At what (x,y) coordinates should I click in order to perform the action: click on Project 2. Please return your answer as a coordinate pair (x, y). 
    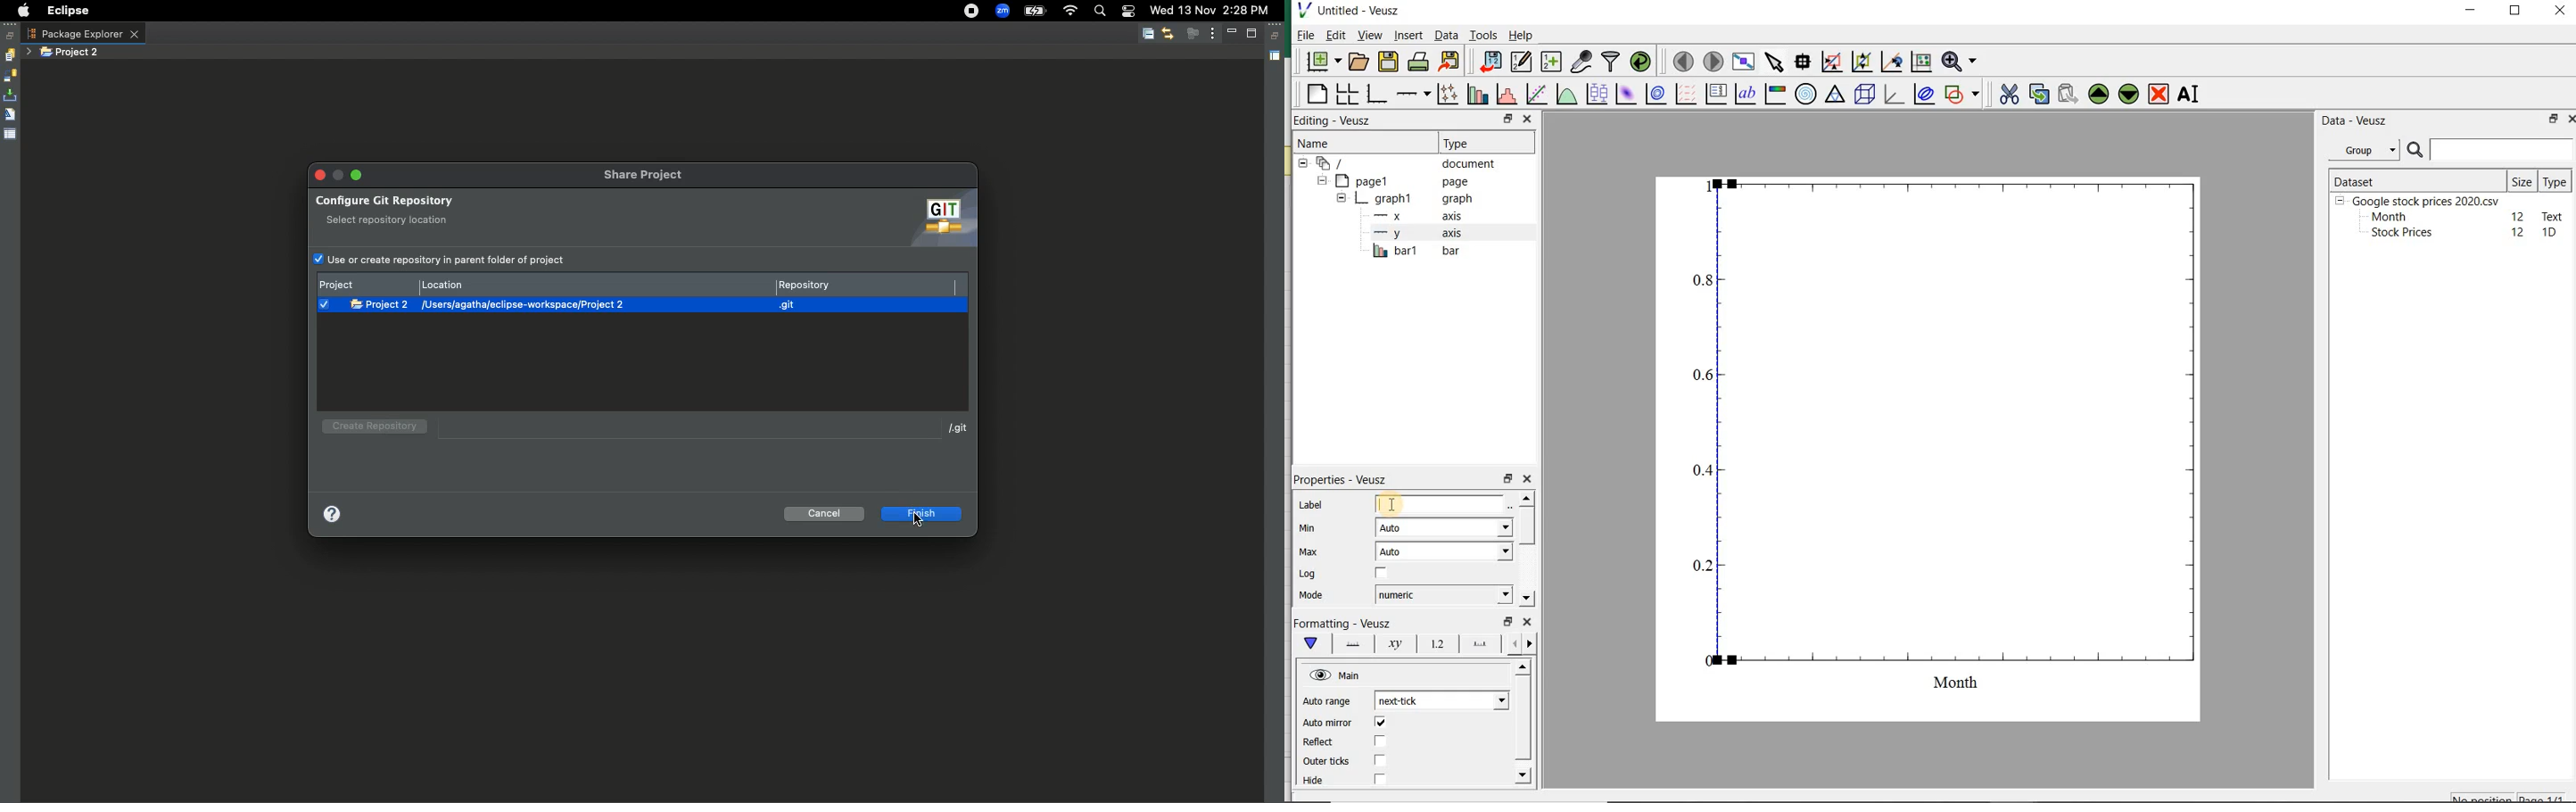
    Looking at the image, I should click on (71, 53).